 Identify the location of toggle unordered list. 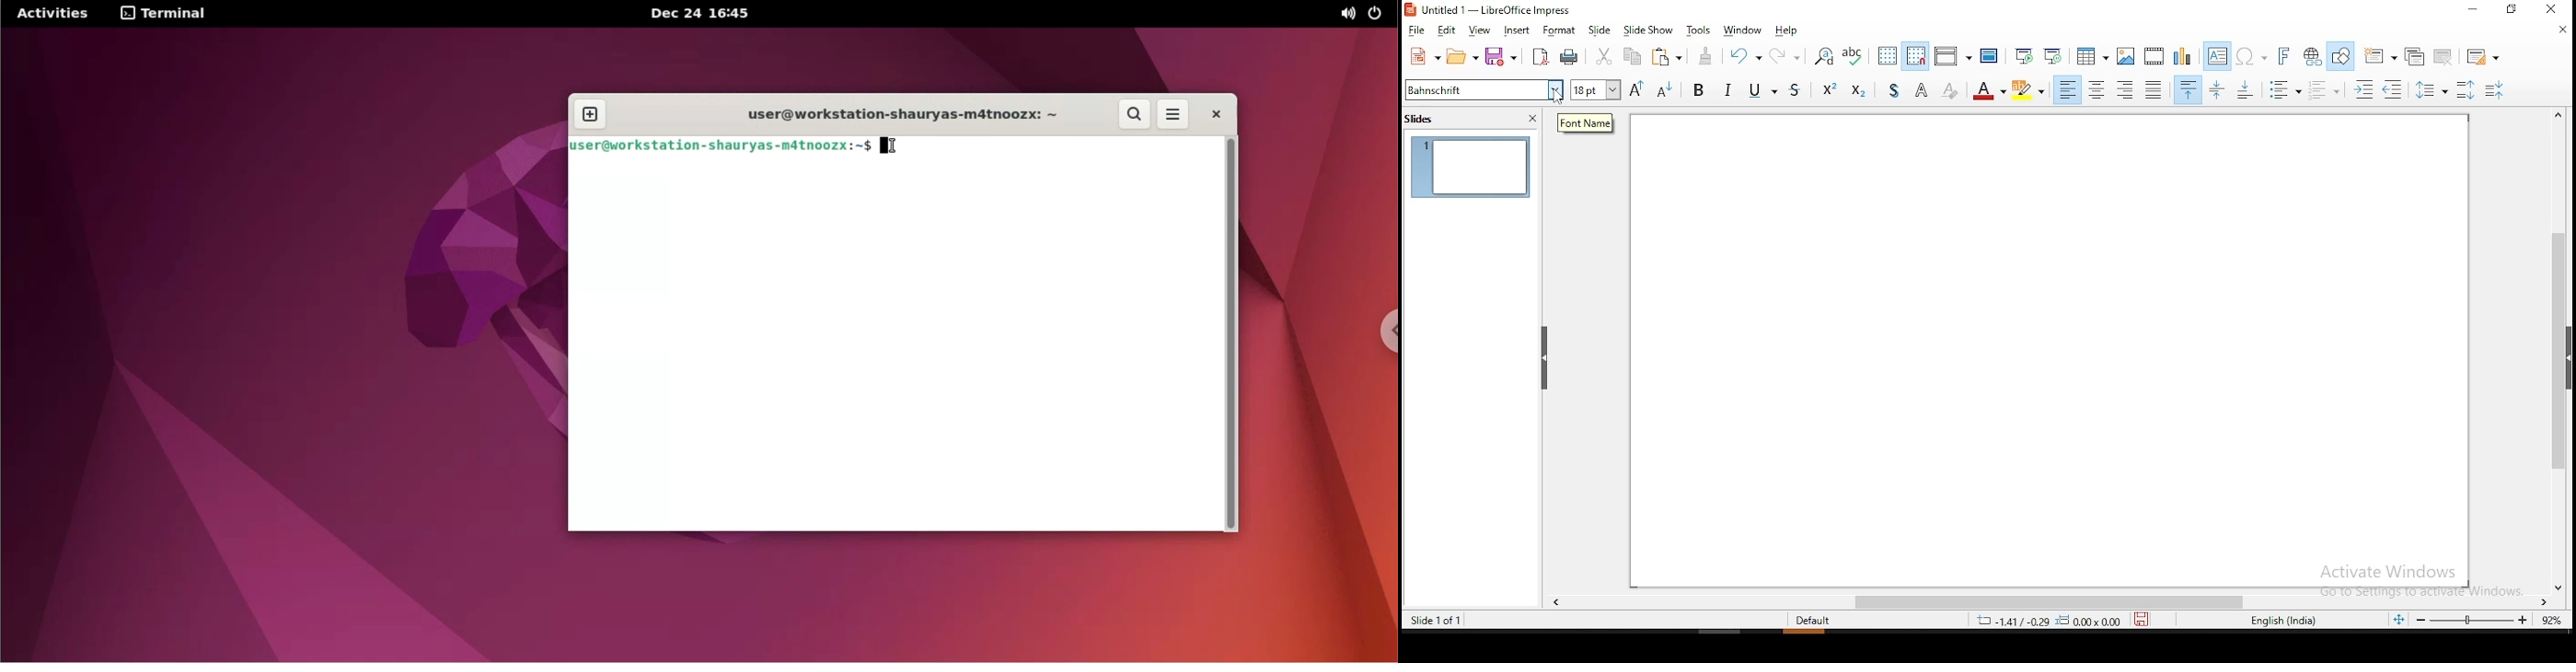
(2287, 91).